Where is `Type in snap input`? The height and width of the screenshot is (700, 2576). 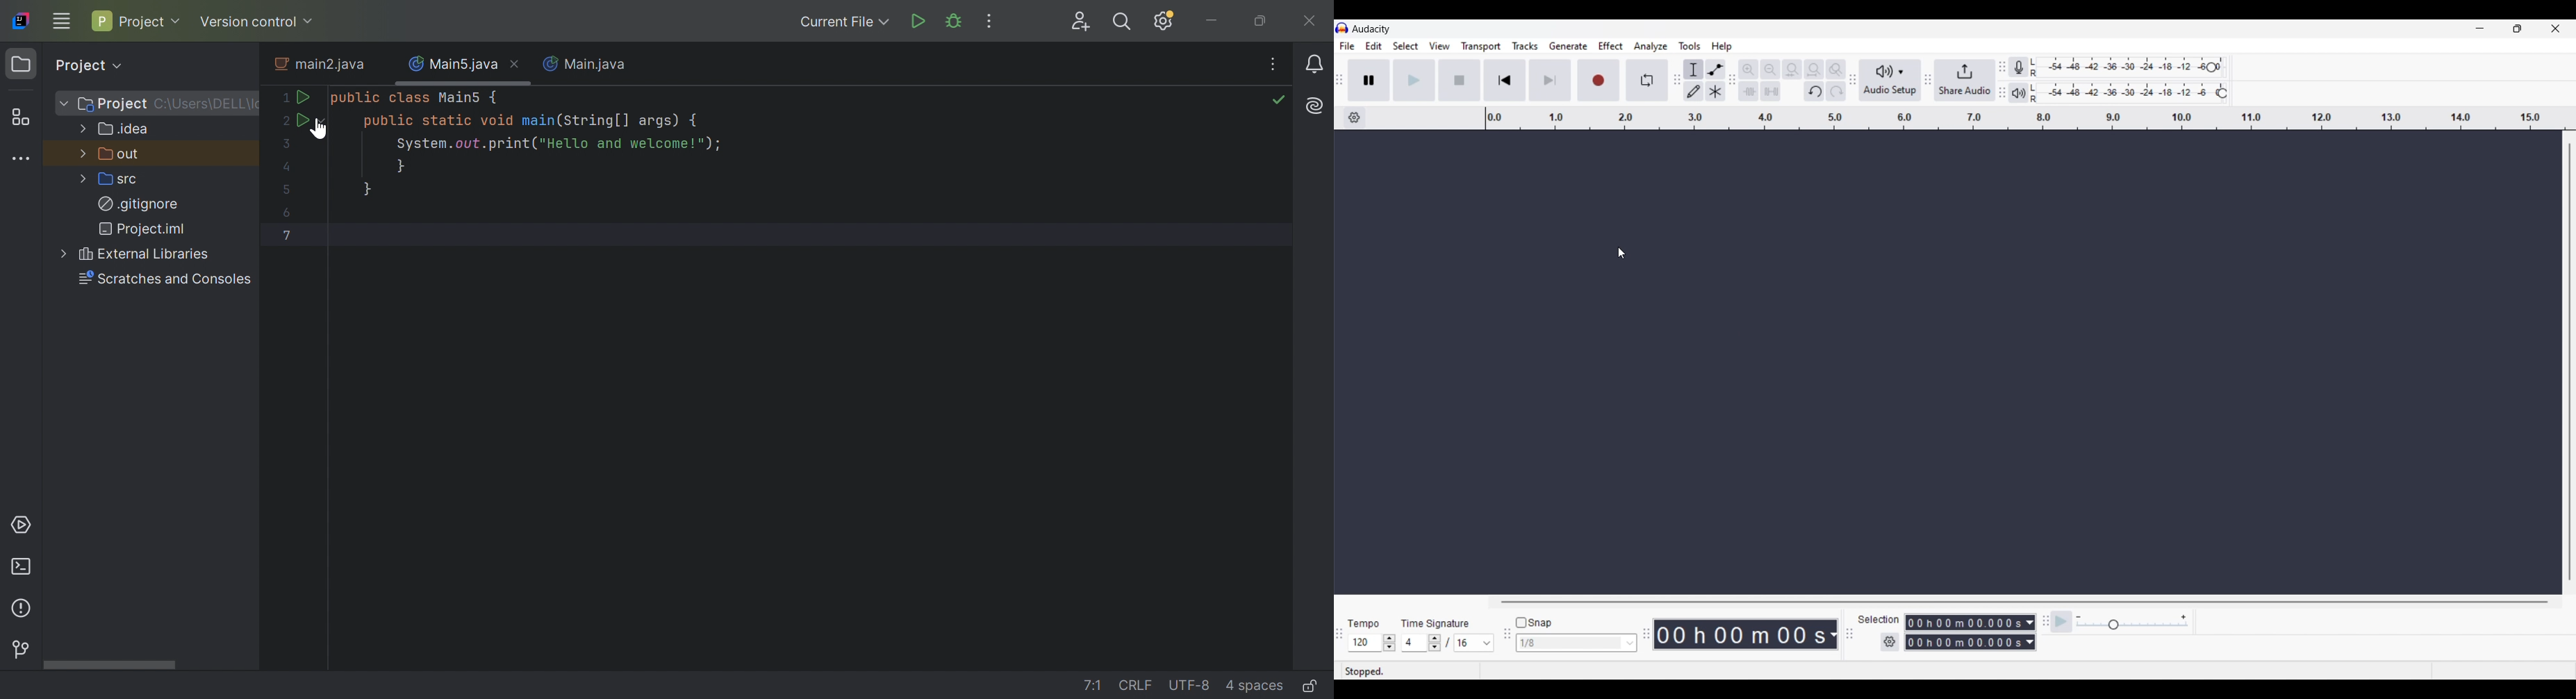
Type in snap input is located at coordinates (1570, 643).